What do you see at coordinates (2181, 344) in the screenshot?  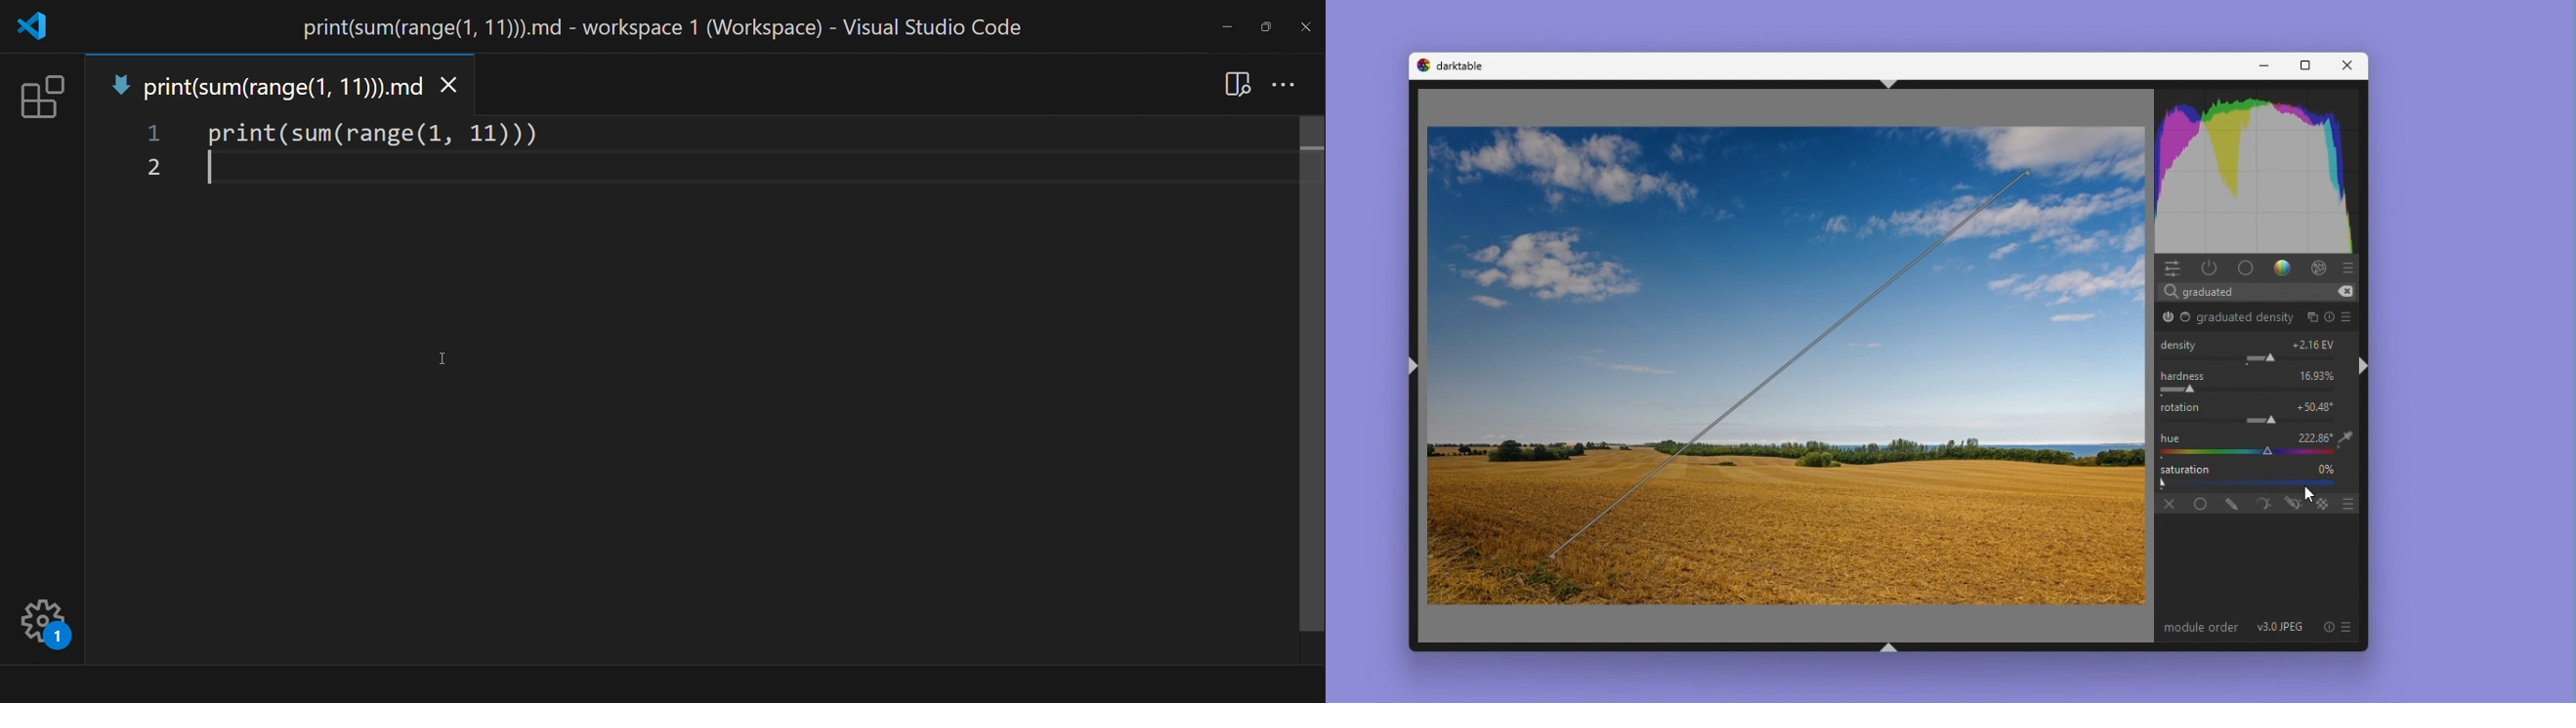 I see `Density` at bounding box center [2181, 344].